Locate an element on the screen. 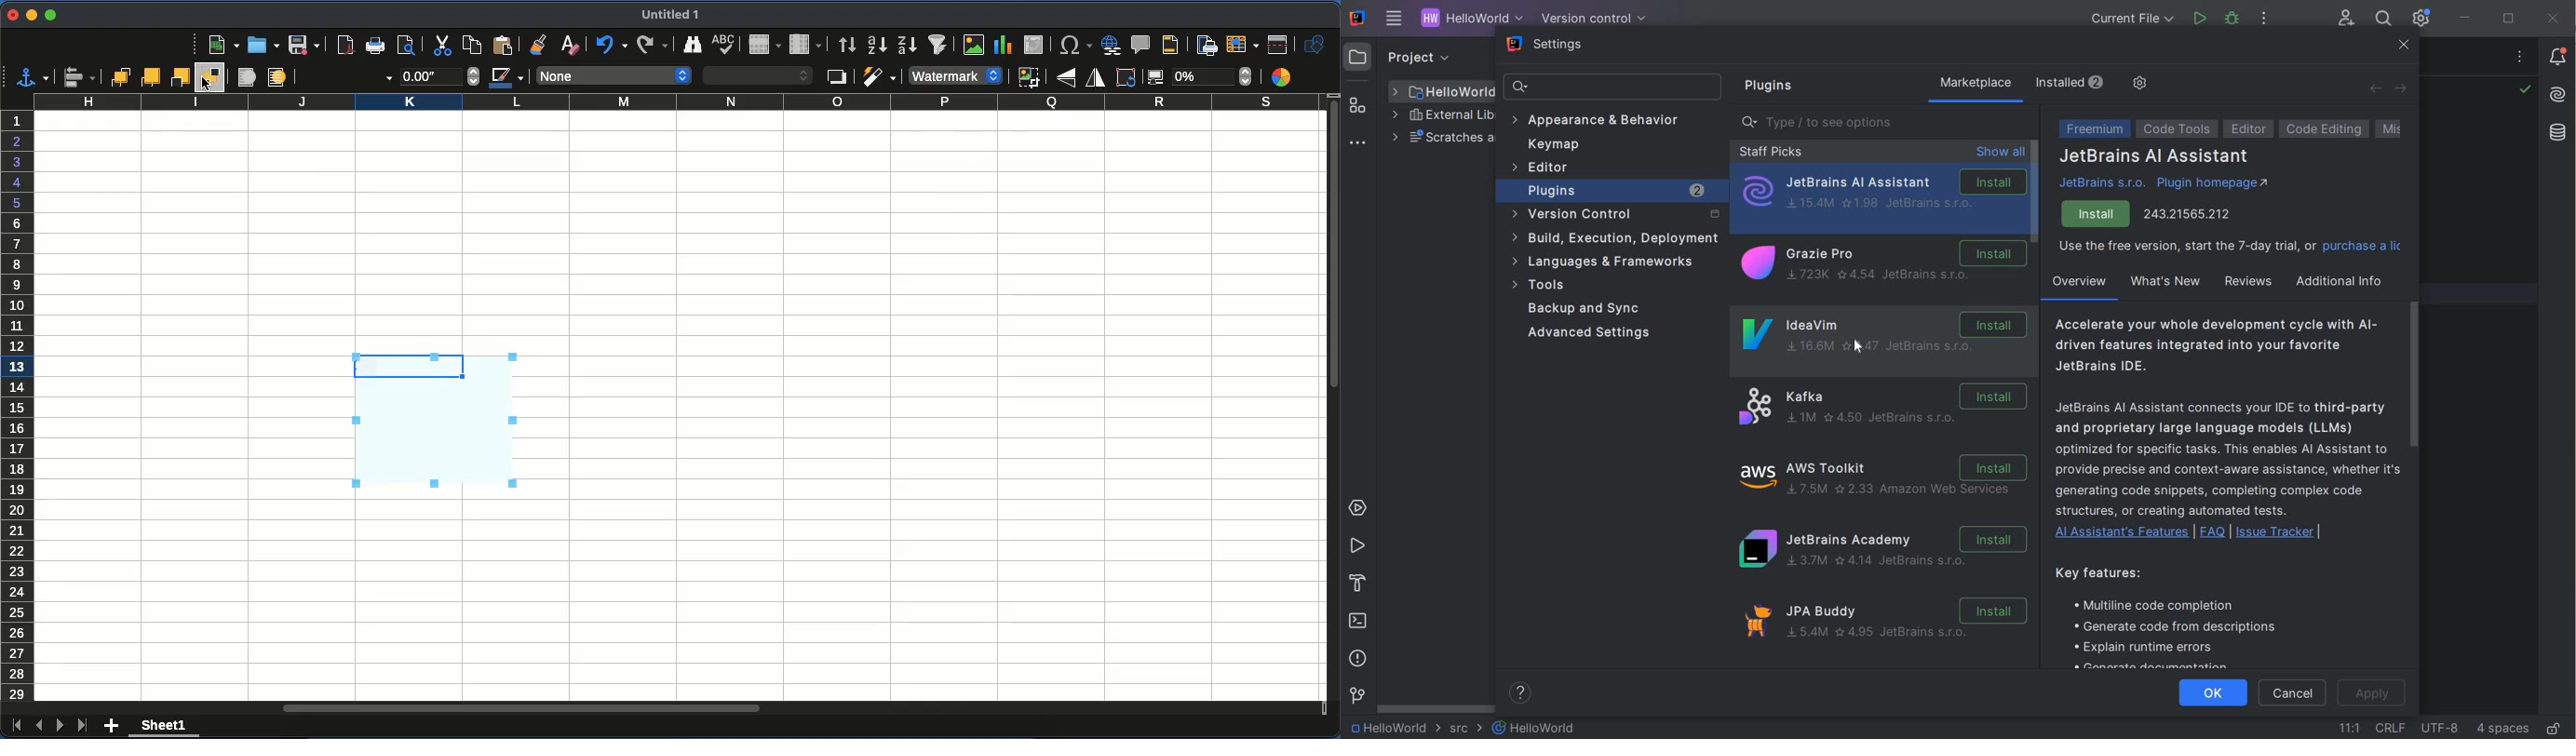 The height and width of the screenshot is (756, 2576). line color is located at coordinates (506, 80).